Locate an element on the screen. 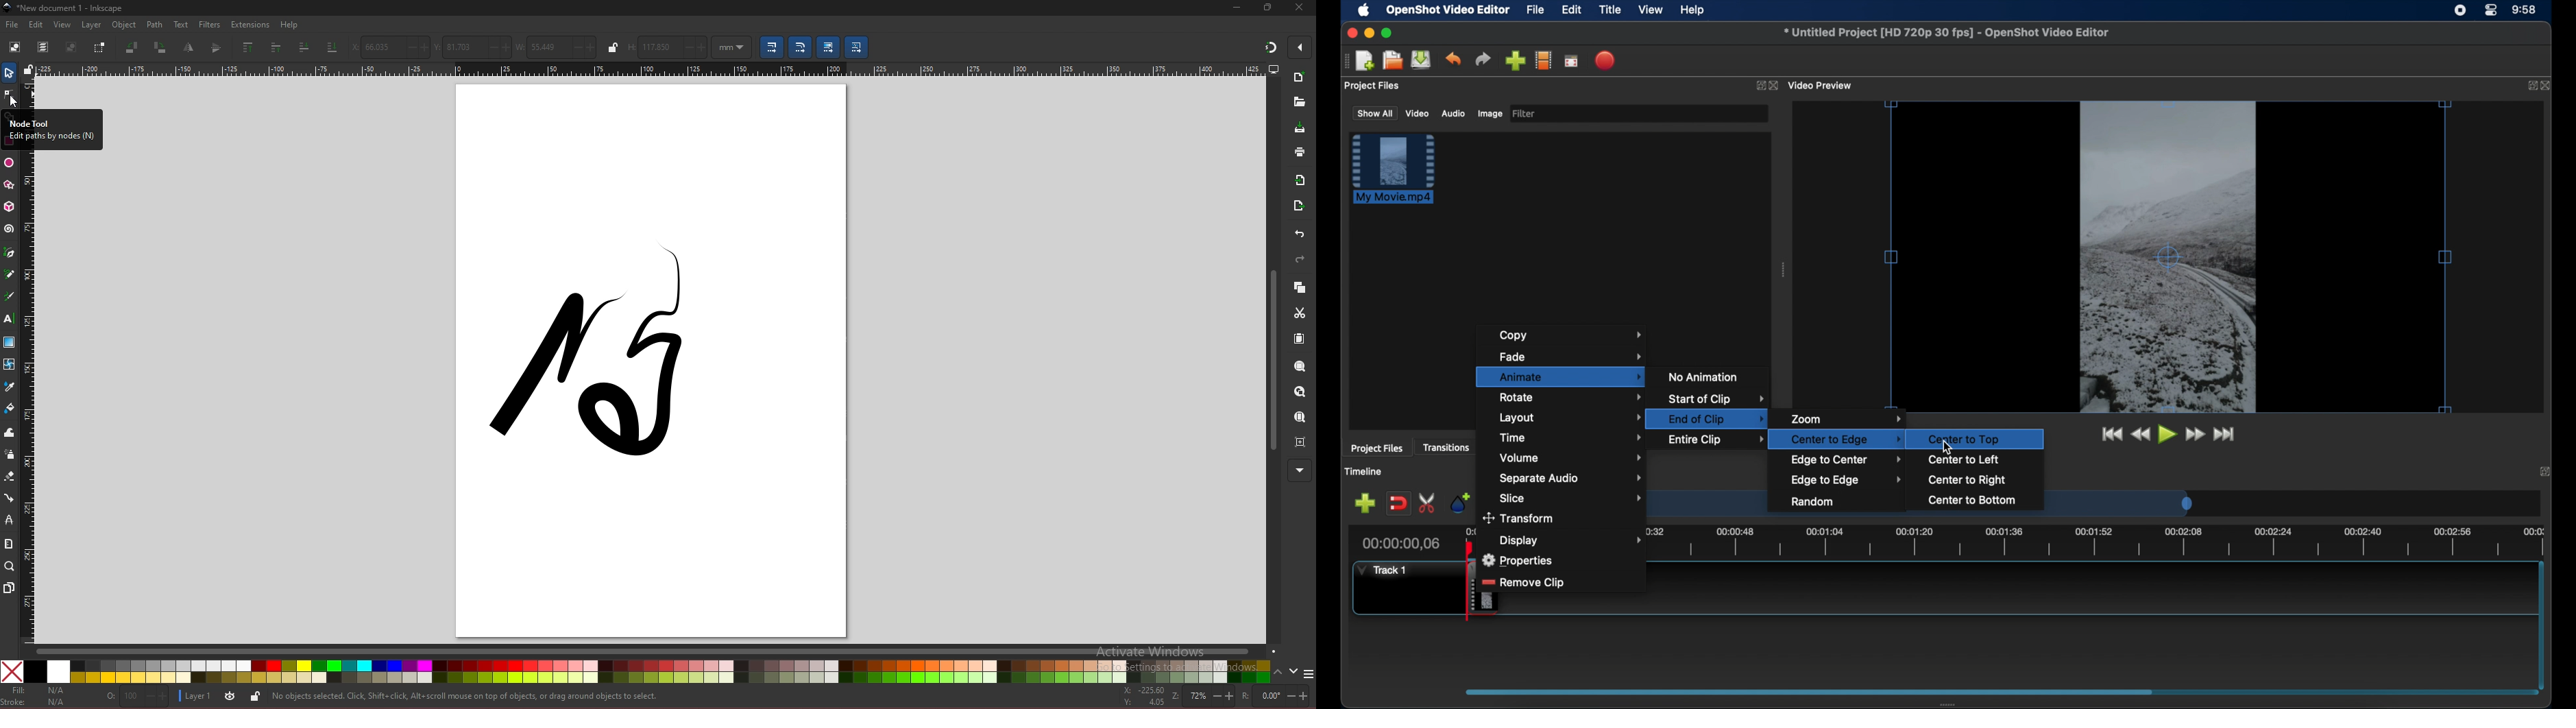 Image resolution: width=2576 pixels, height=728 pixels. drag handle is located at coordinates (1952, 704).